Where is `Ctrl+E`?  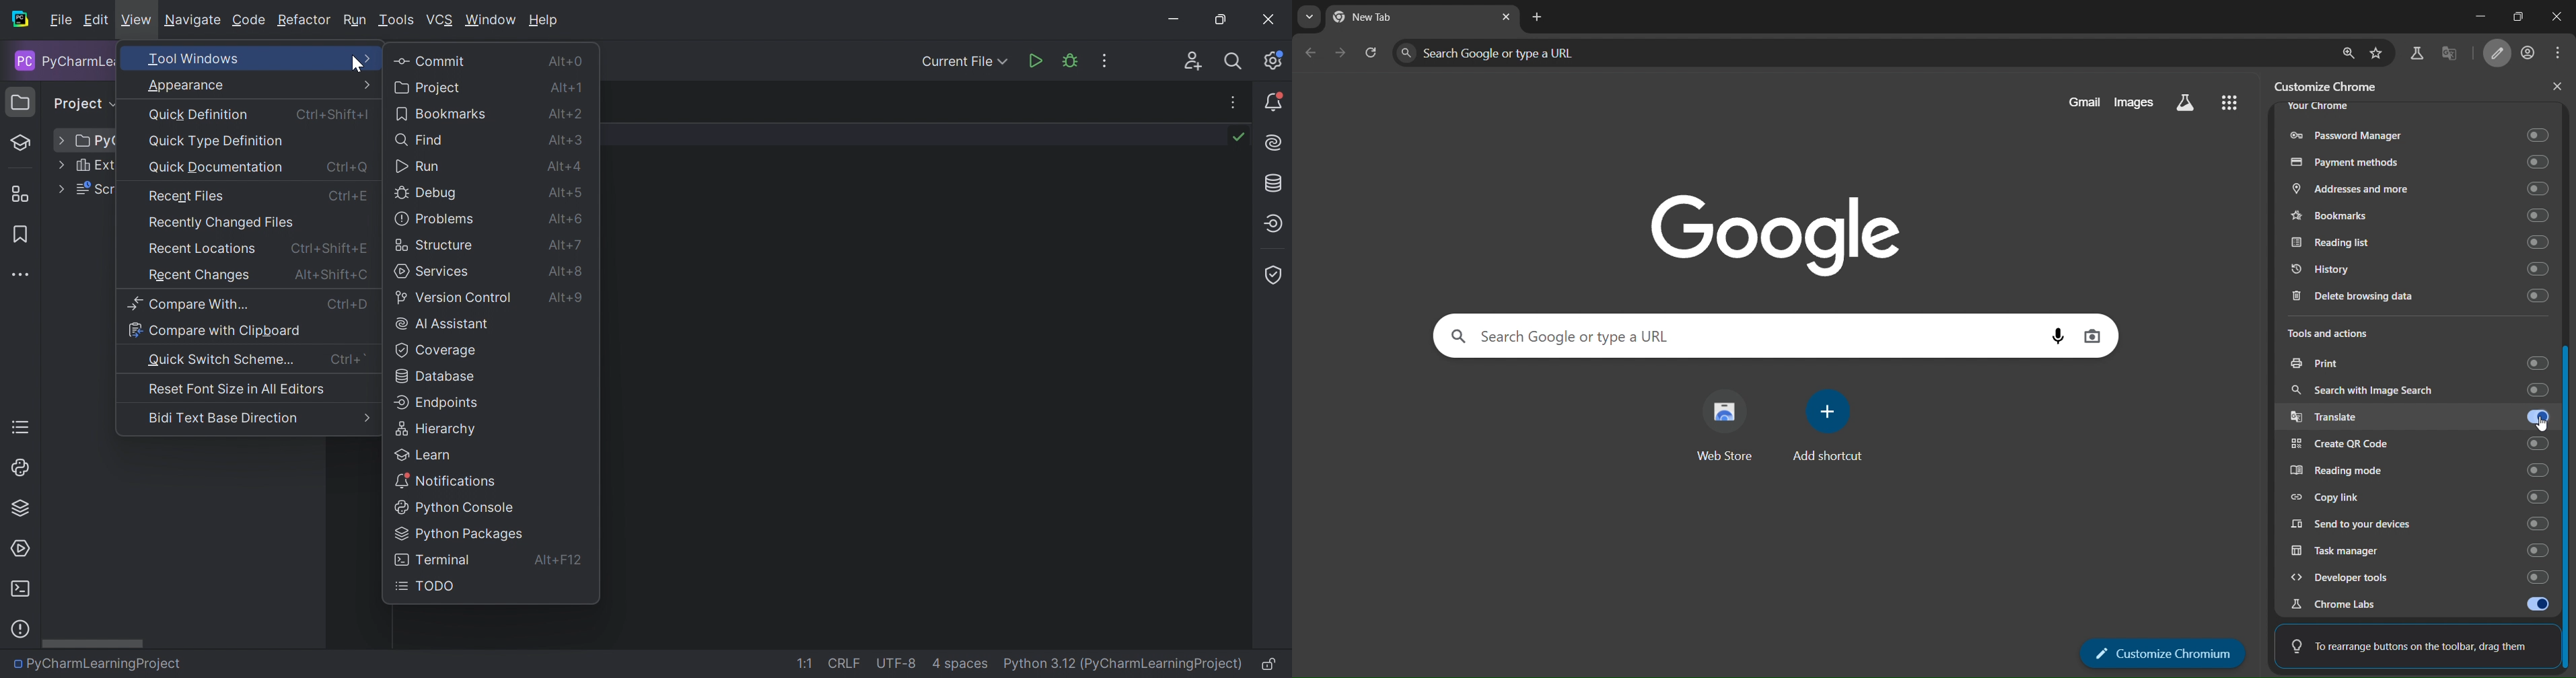 Ctrl+E is located at coordinates (347, 195).